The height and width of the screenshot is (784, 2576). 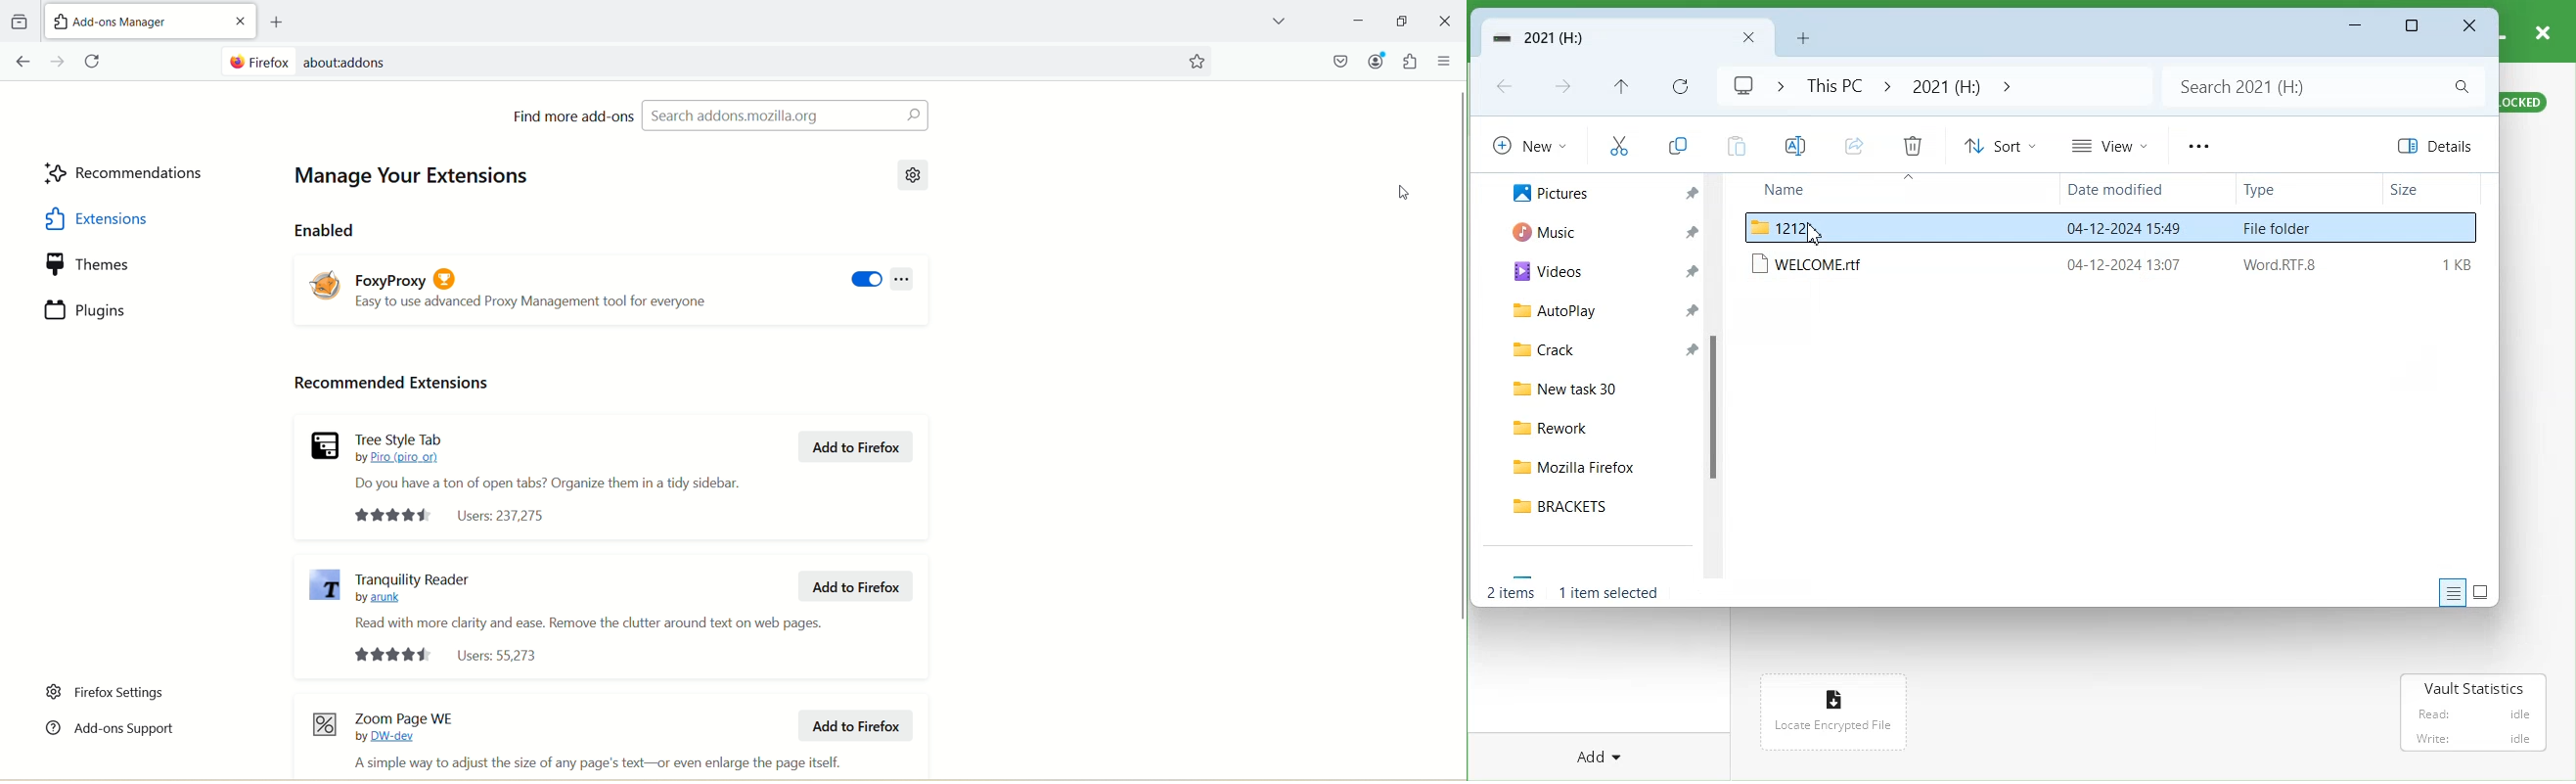 I want to click on Display item by using large thumbnail, so click(x=2481, y=592).